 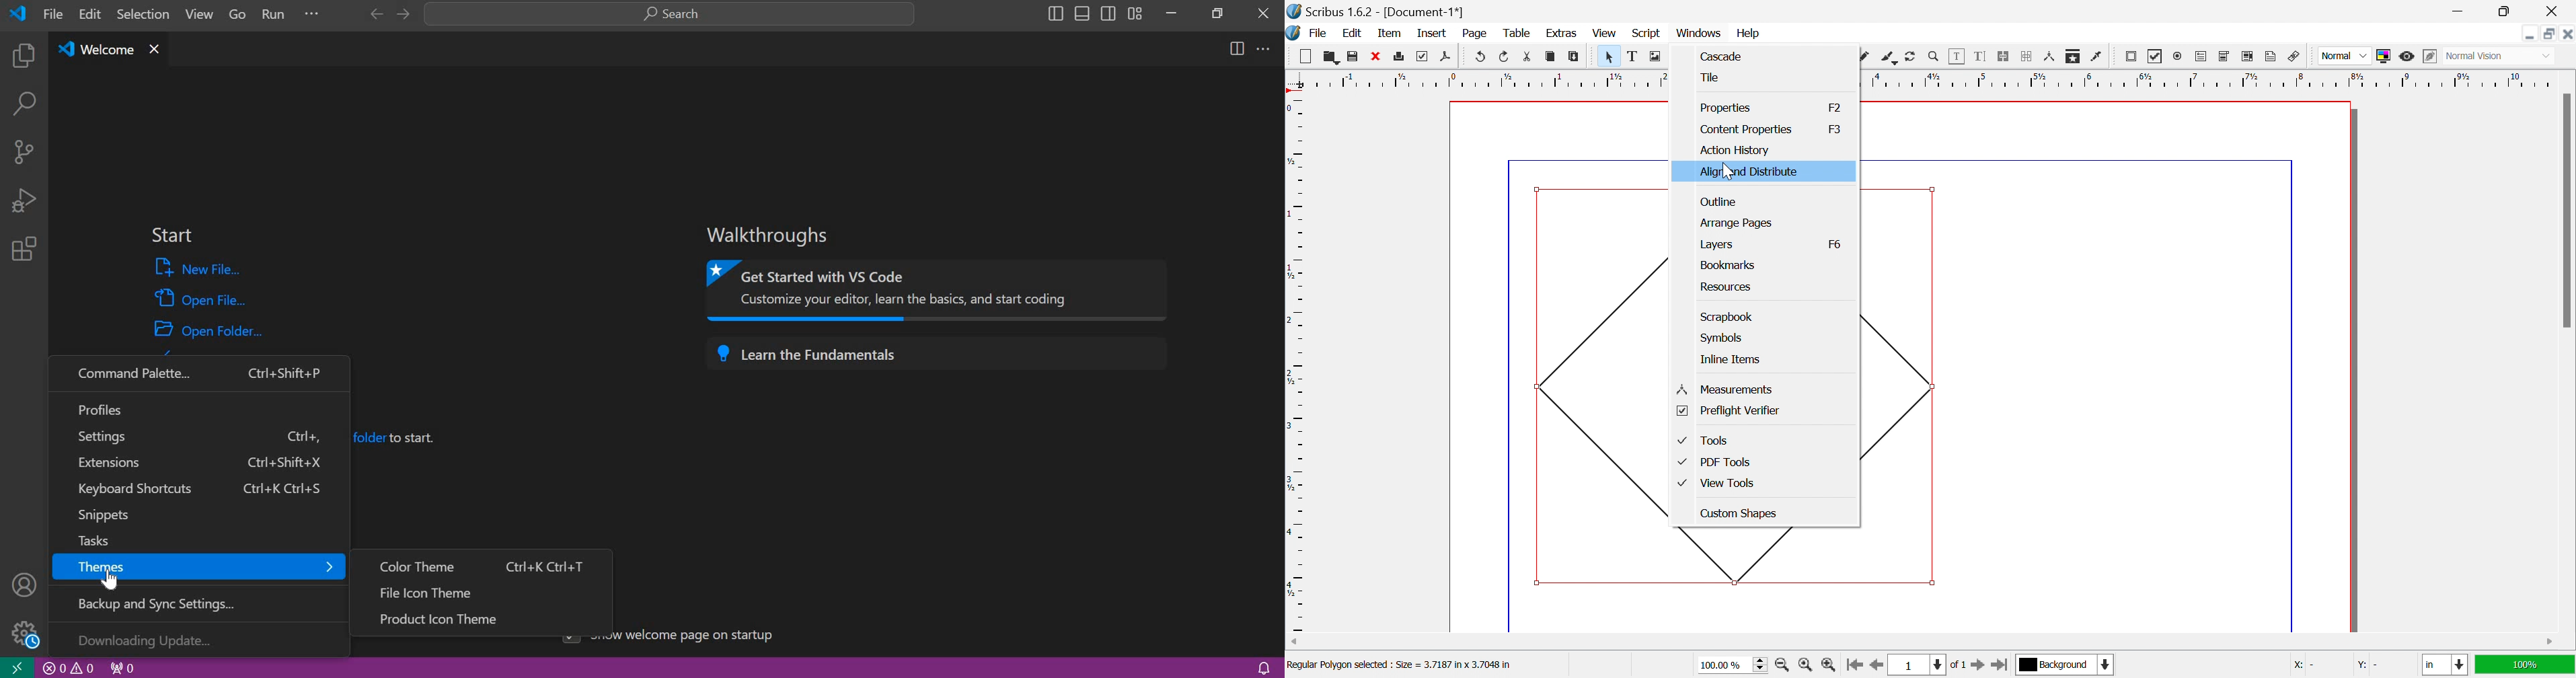 I want to click on accounts, so click(x=25, y=584).